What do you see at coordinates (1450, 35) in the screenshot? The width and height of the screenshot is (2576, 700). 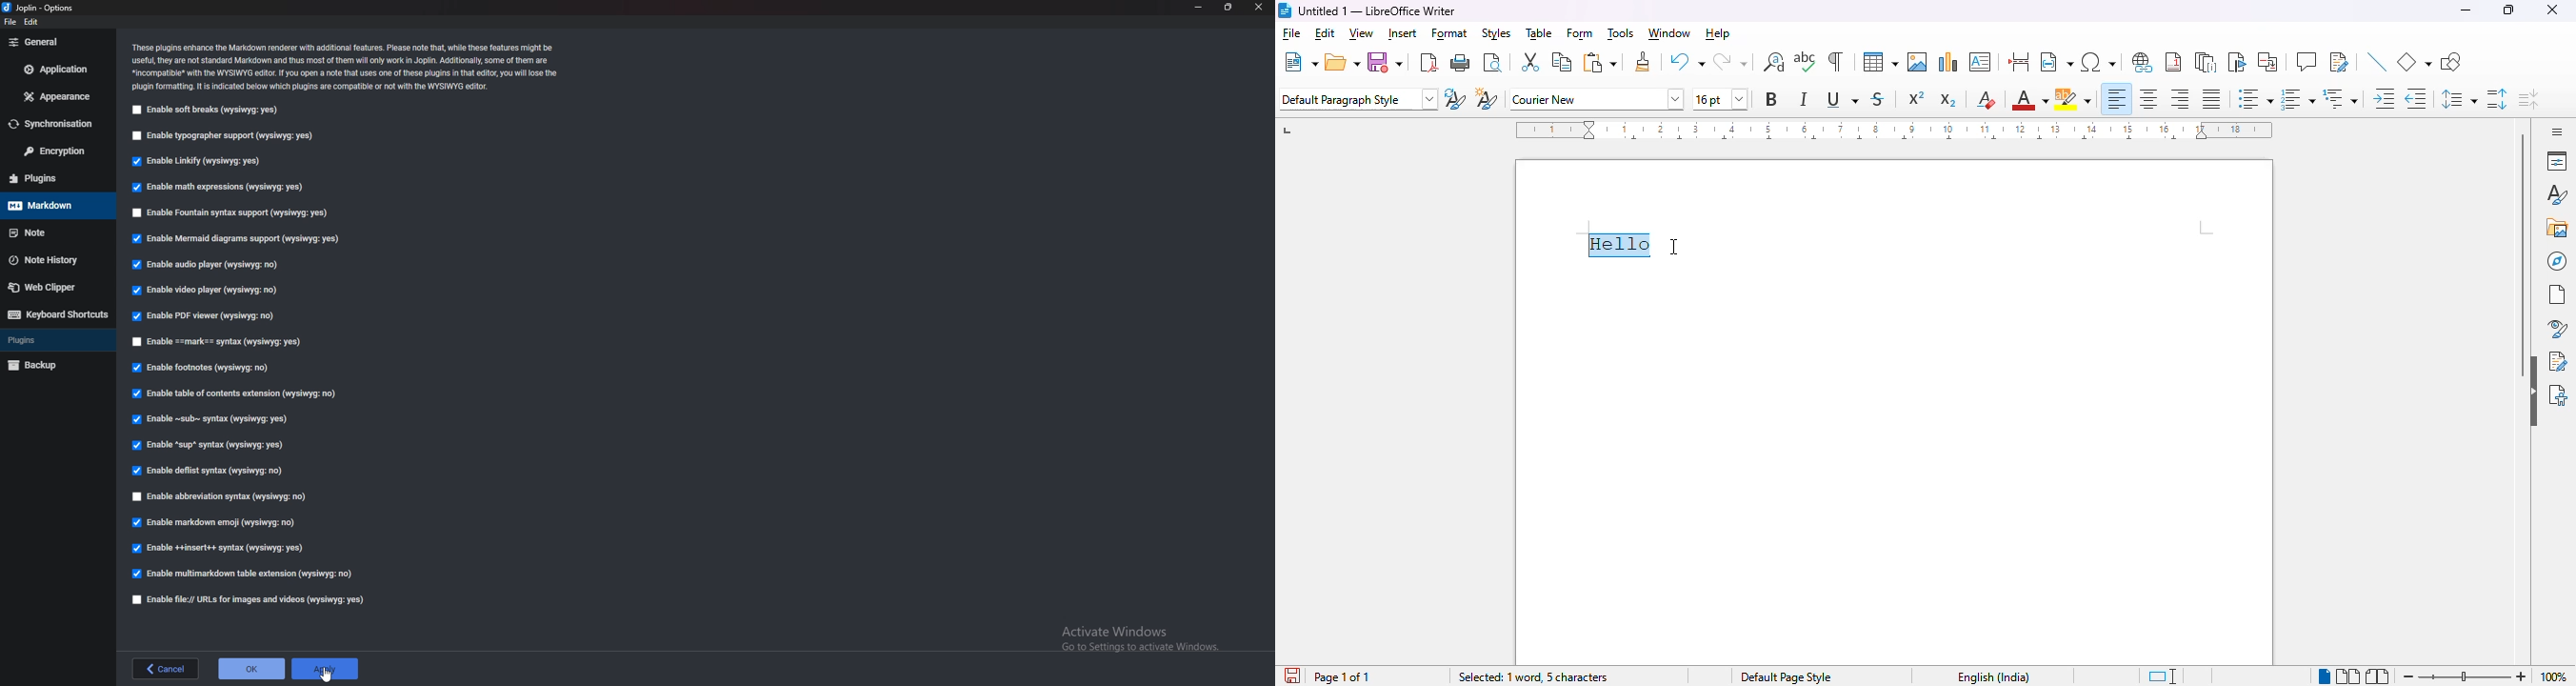 I see `format` at bounding box center [1450, 35].